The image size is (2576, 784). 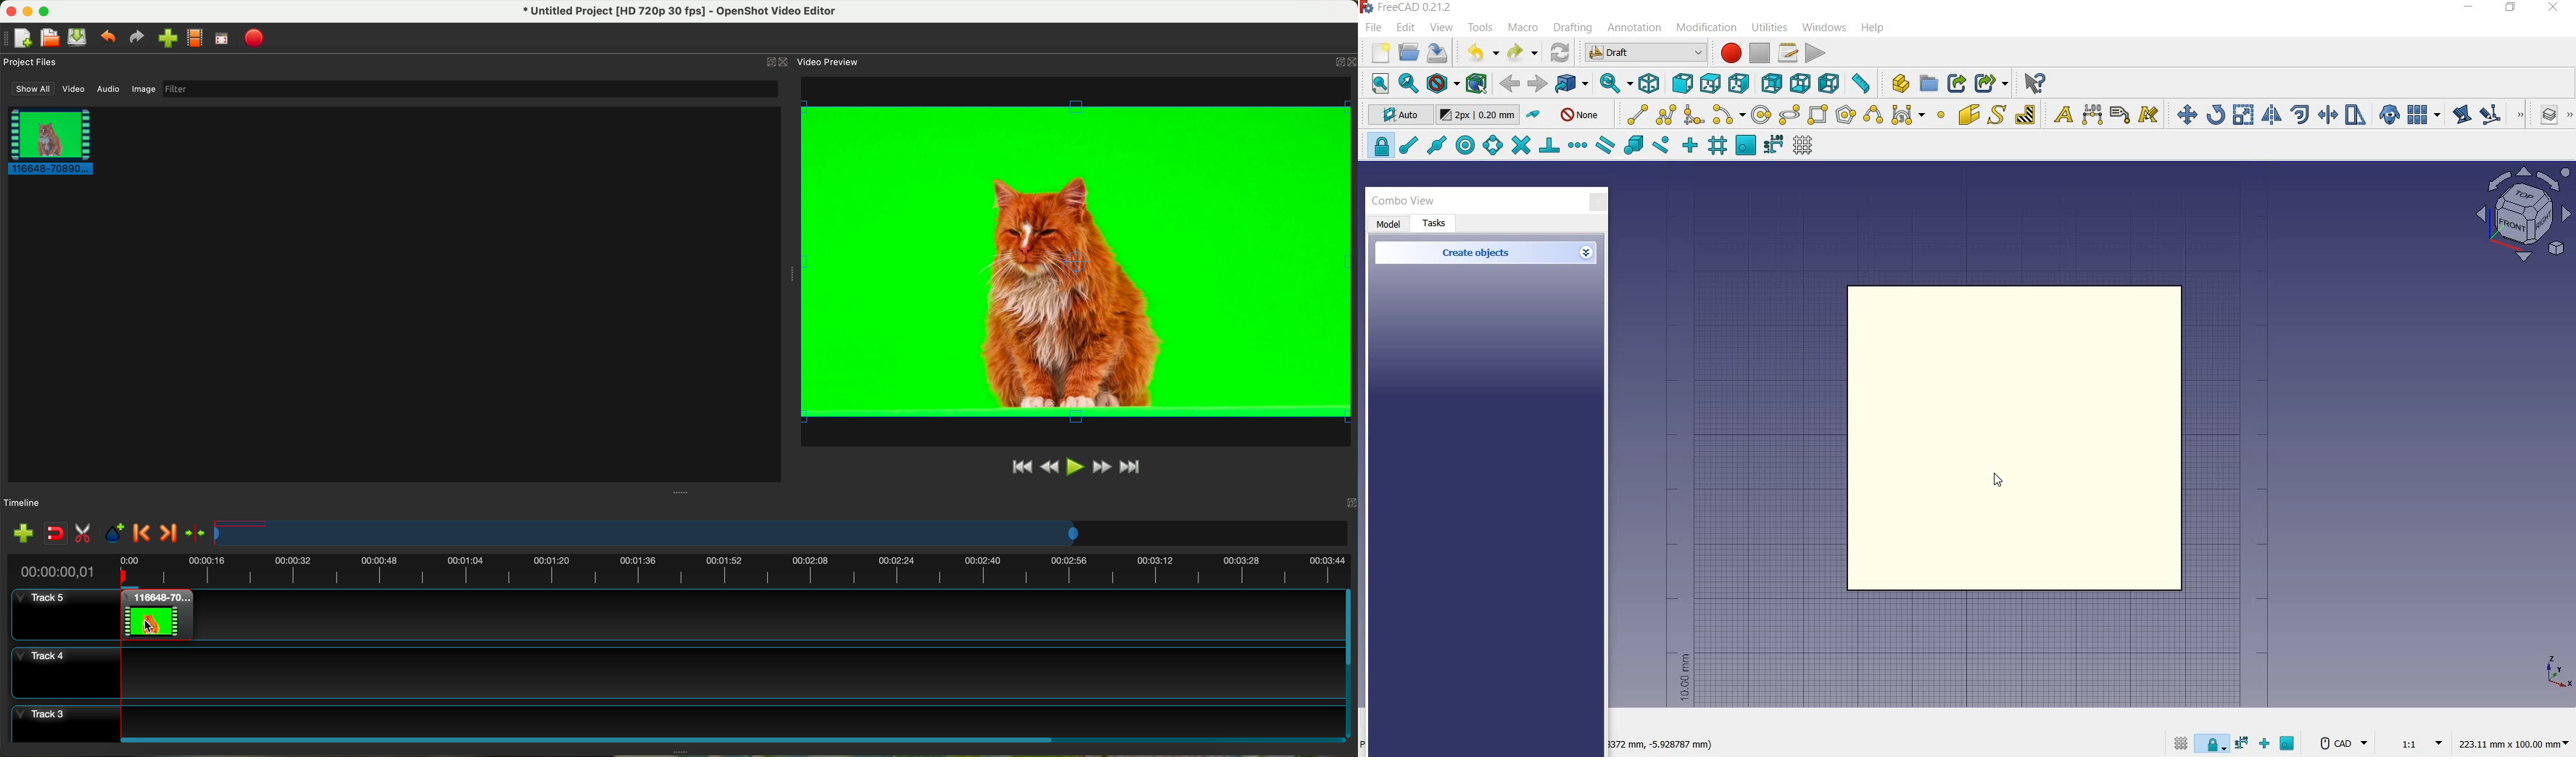 I want to click on rear, so click(x=1773, y=84).